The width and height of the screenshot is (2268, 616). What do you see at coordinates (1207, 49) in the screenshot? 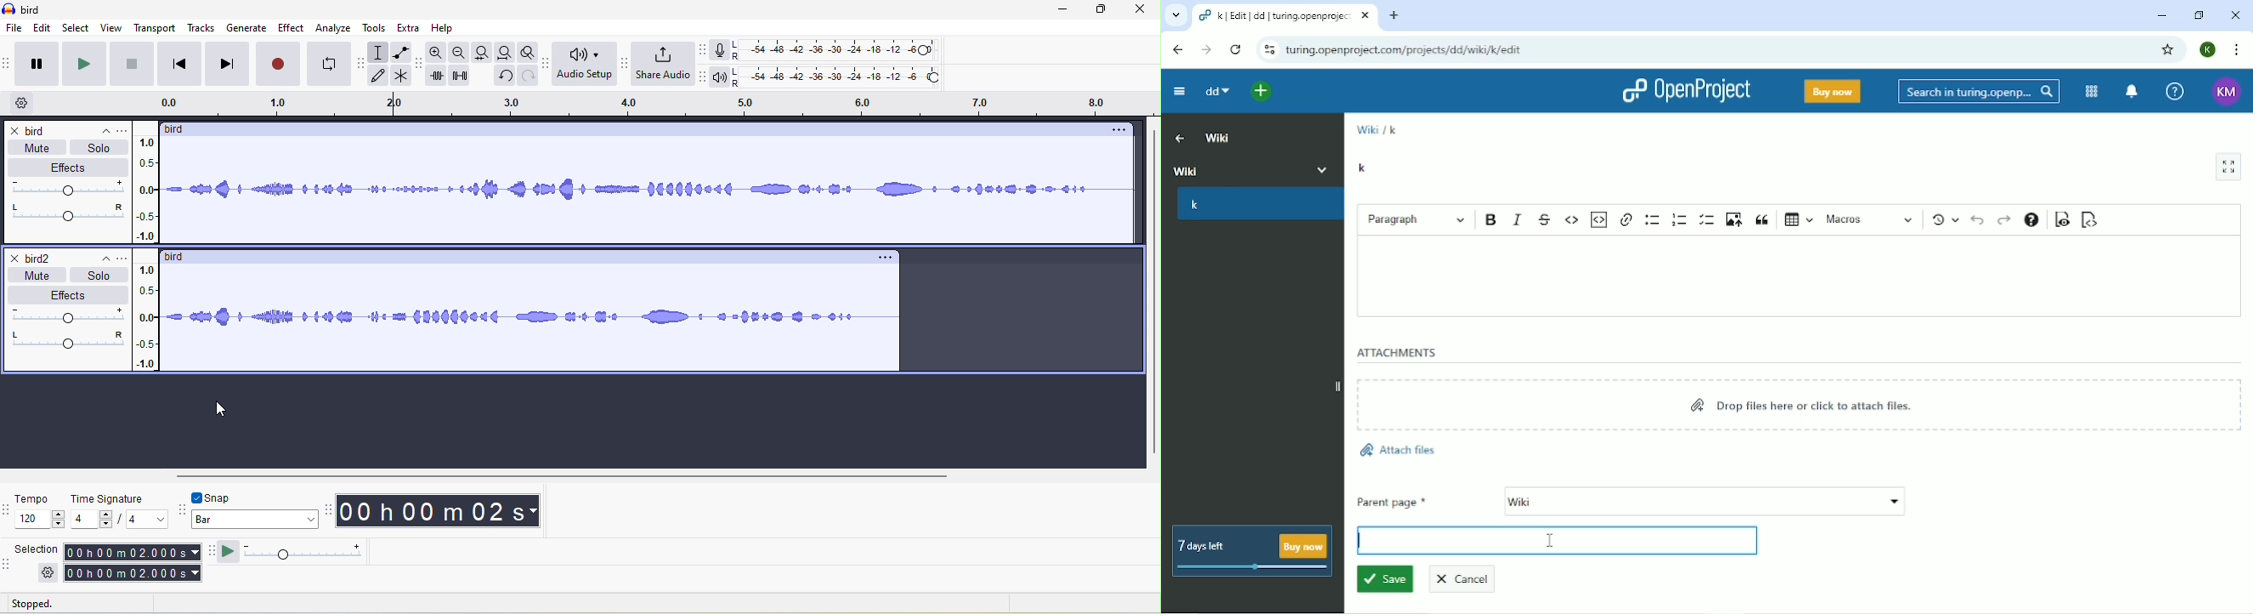
I see `Forward` at bounding box center [1207, 49].